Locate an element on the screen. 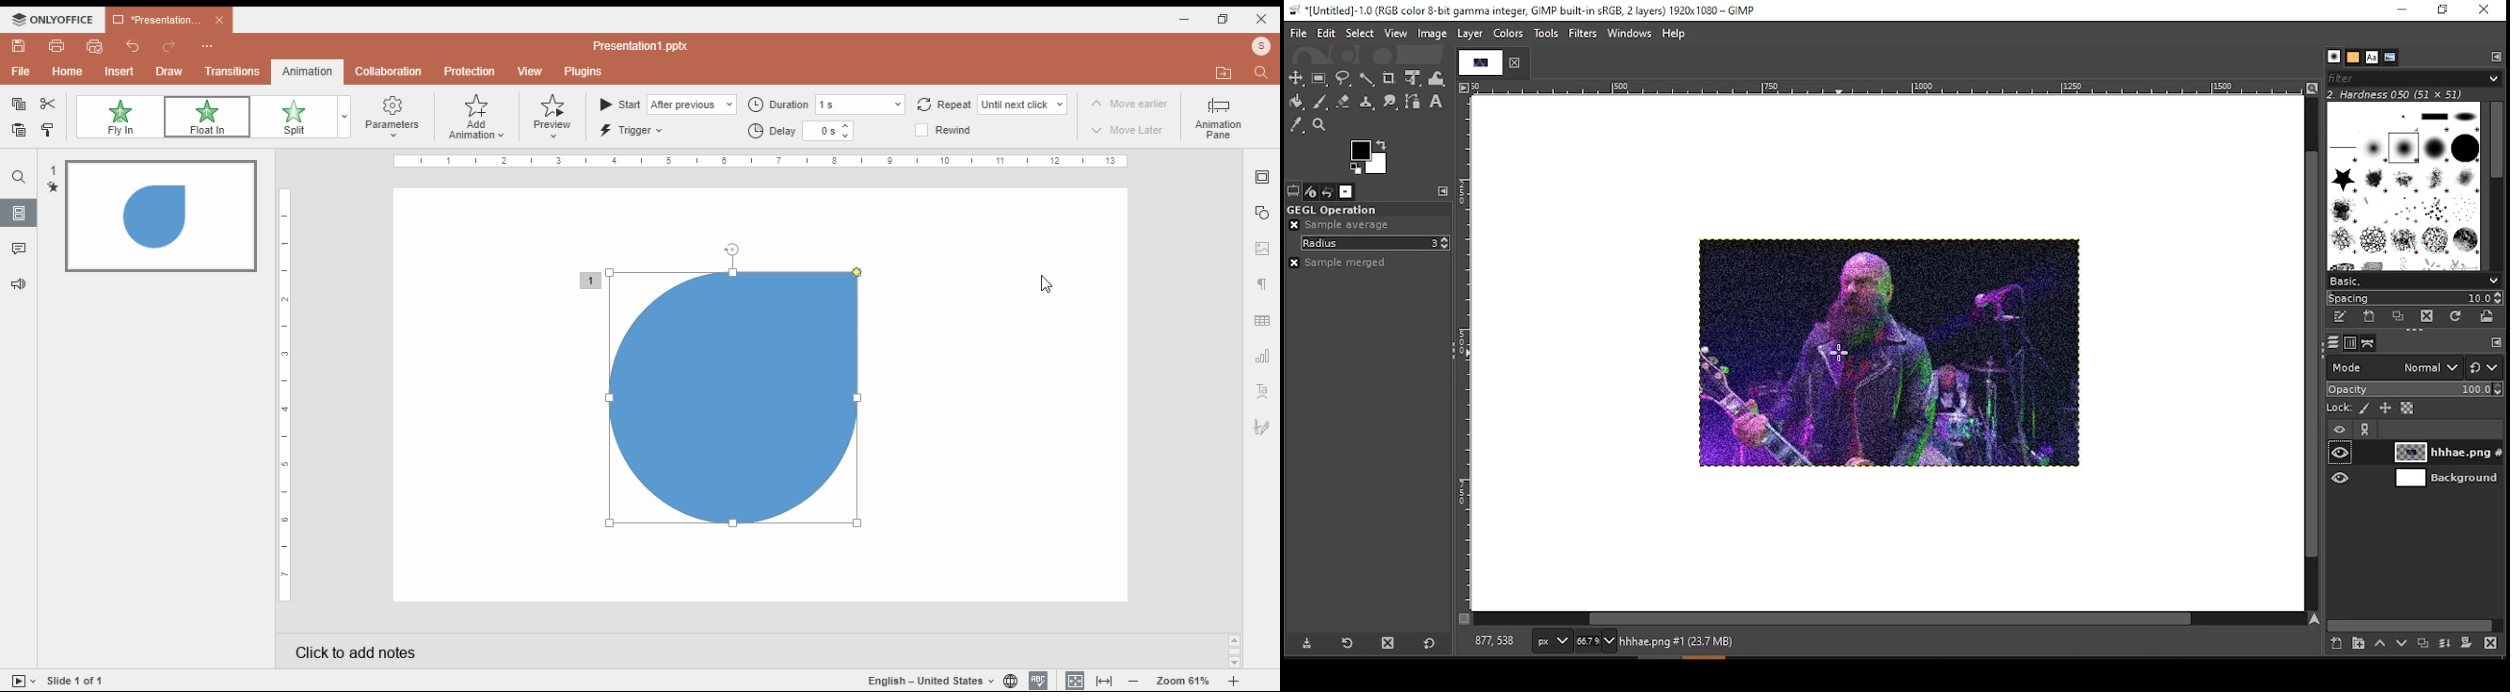 Image resolution: width=2520 pixels, height=700 pixels. brushes is located at coordinates (2405, 186).